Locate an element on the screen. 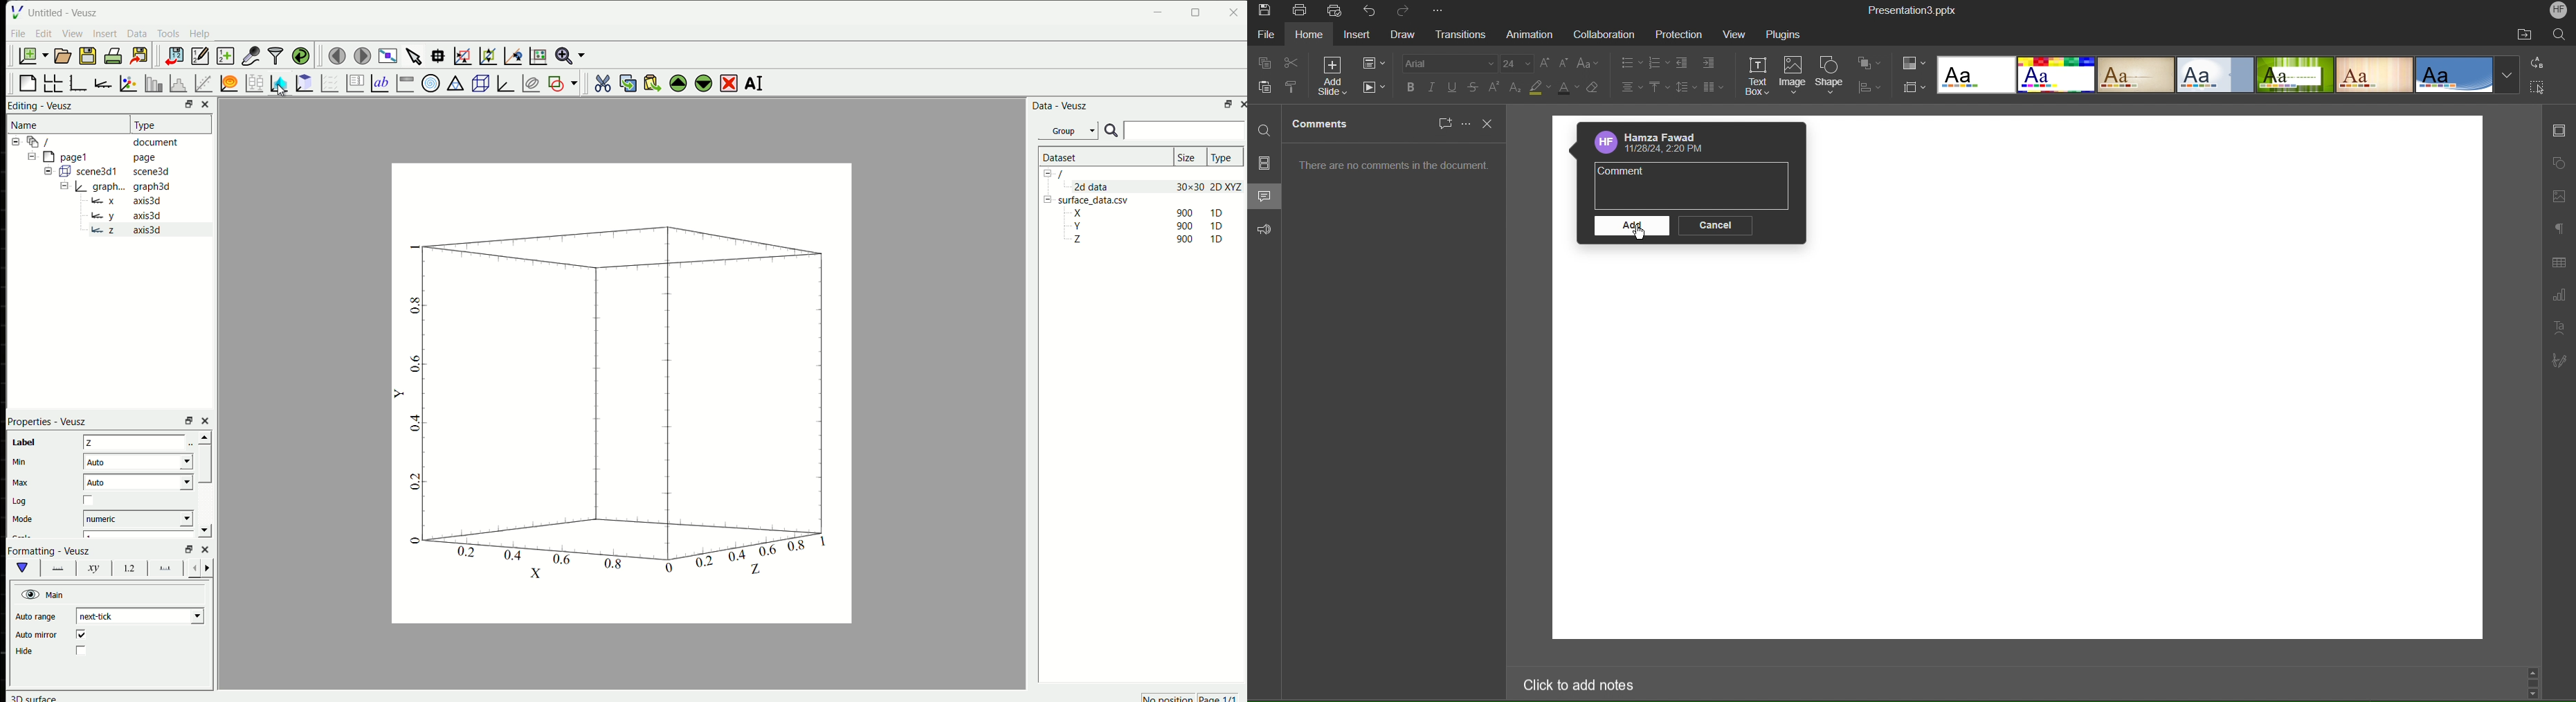 The image size is (2576, 728). There are no comments in the document is located at coordinates (1396, 169).